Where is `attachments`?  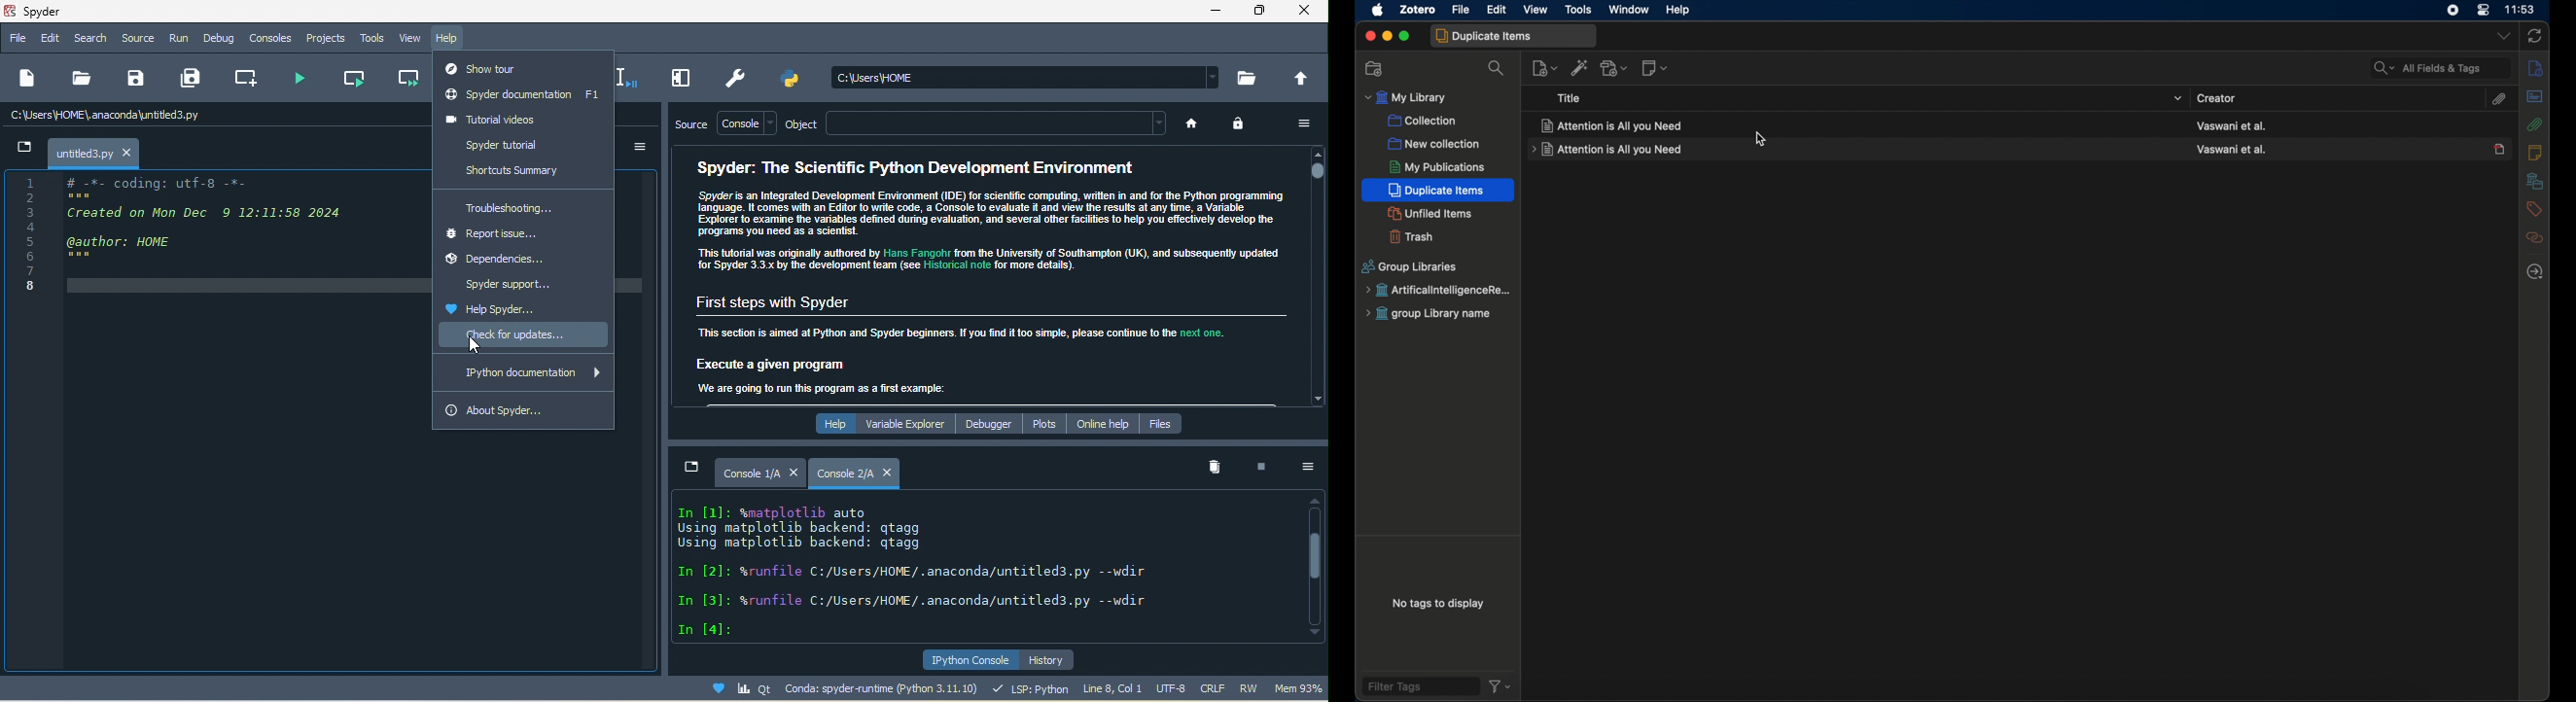
attachments is located at coordinates (2536, 125).